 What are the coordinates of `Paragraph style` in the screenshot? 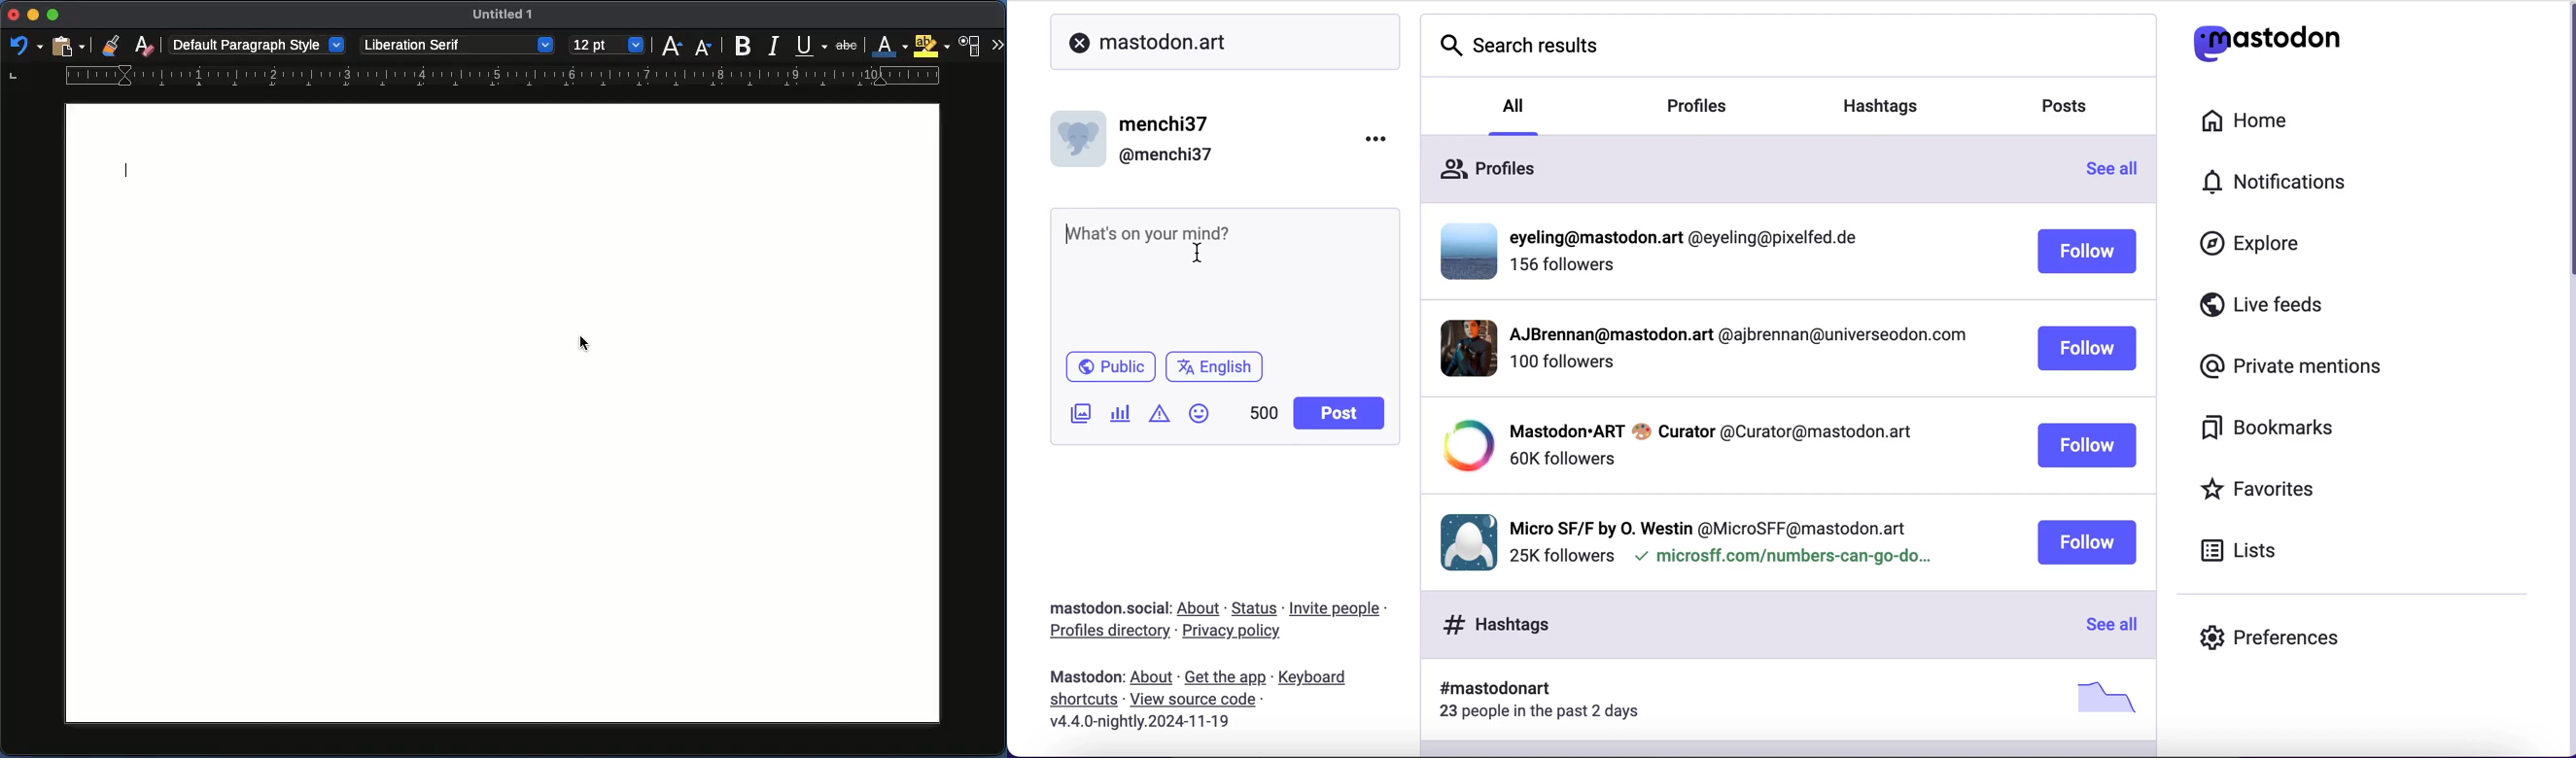 It's located at (258, 44).